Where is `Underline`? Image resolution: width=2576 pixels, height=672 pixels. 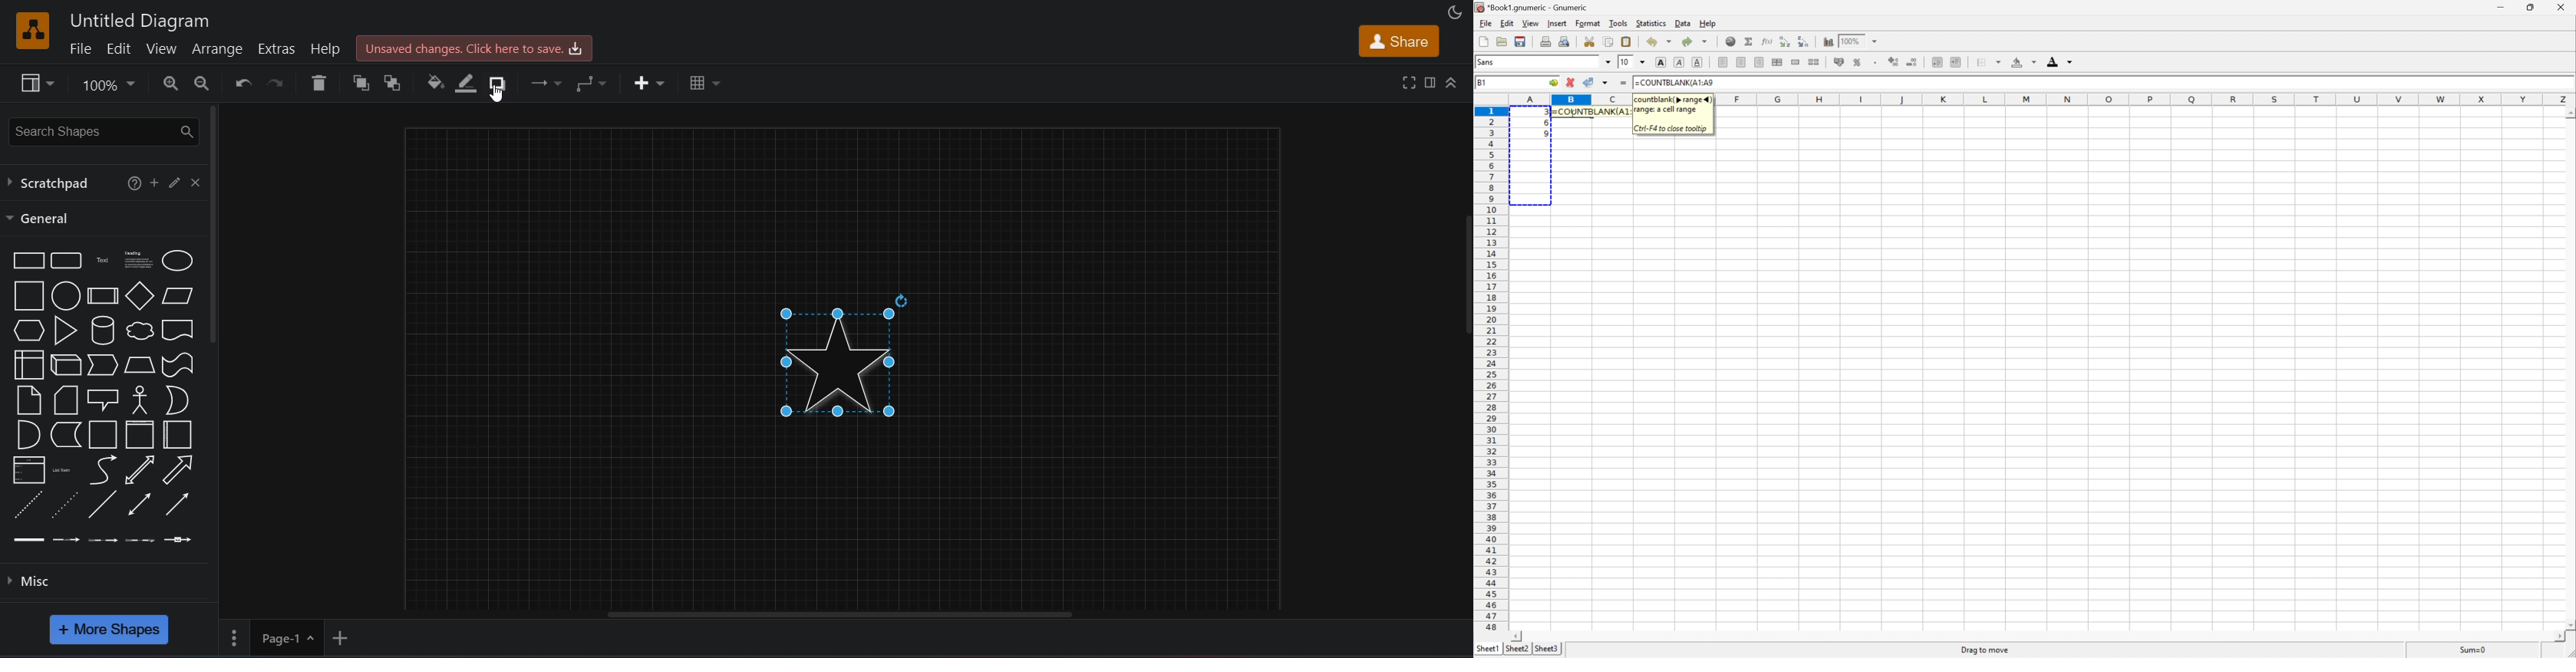
Underline is located at coordinates (1698, 62).